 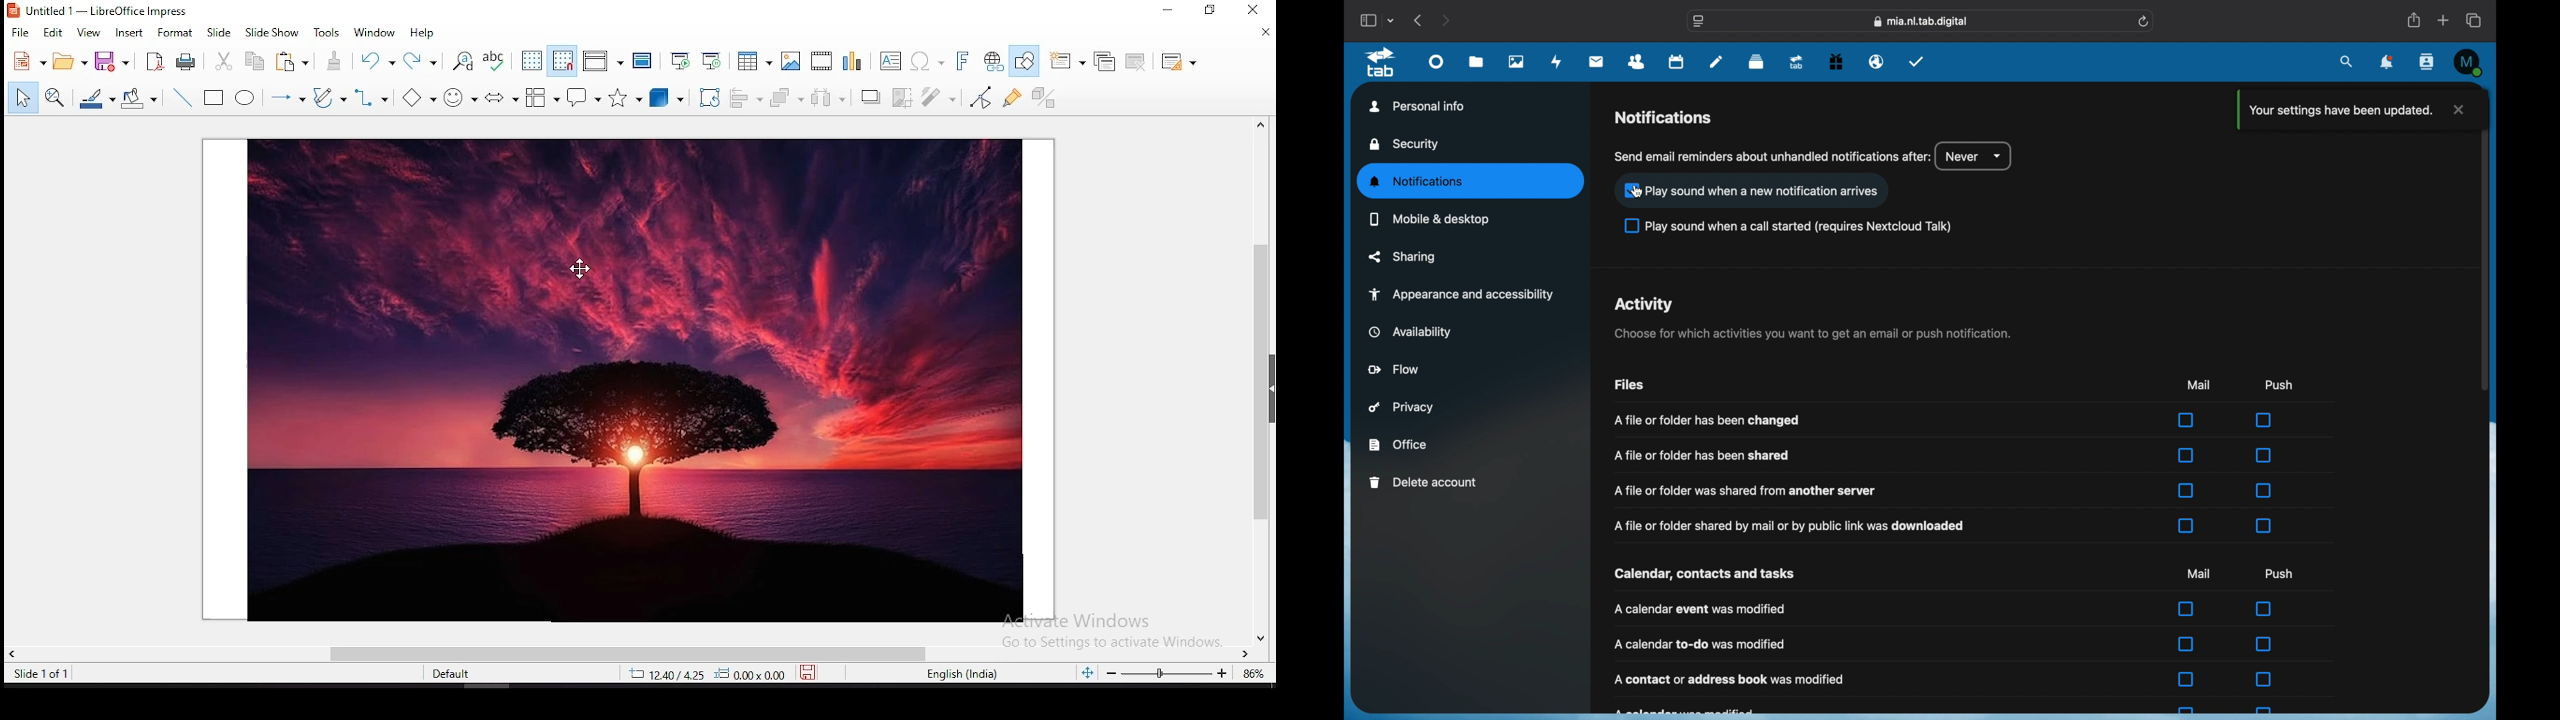 I want to click on callout shape, so click(x=584, y=101).